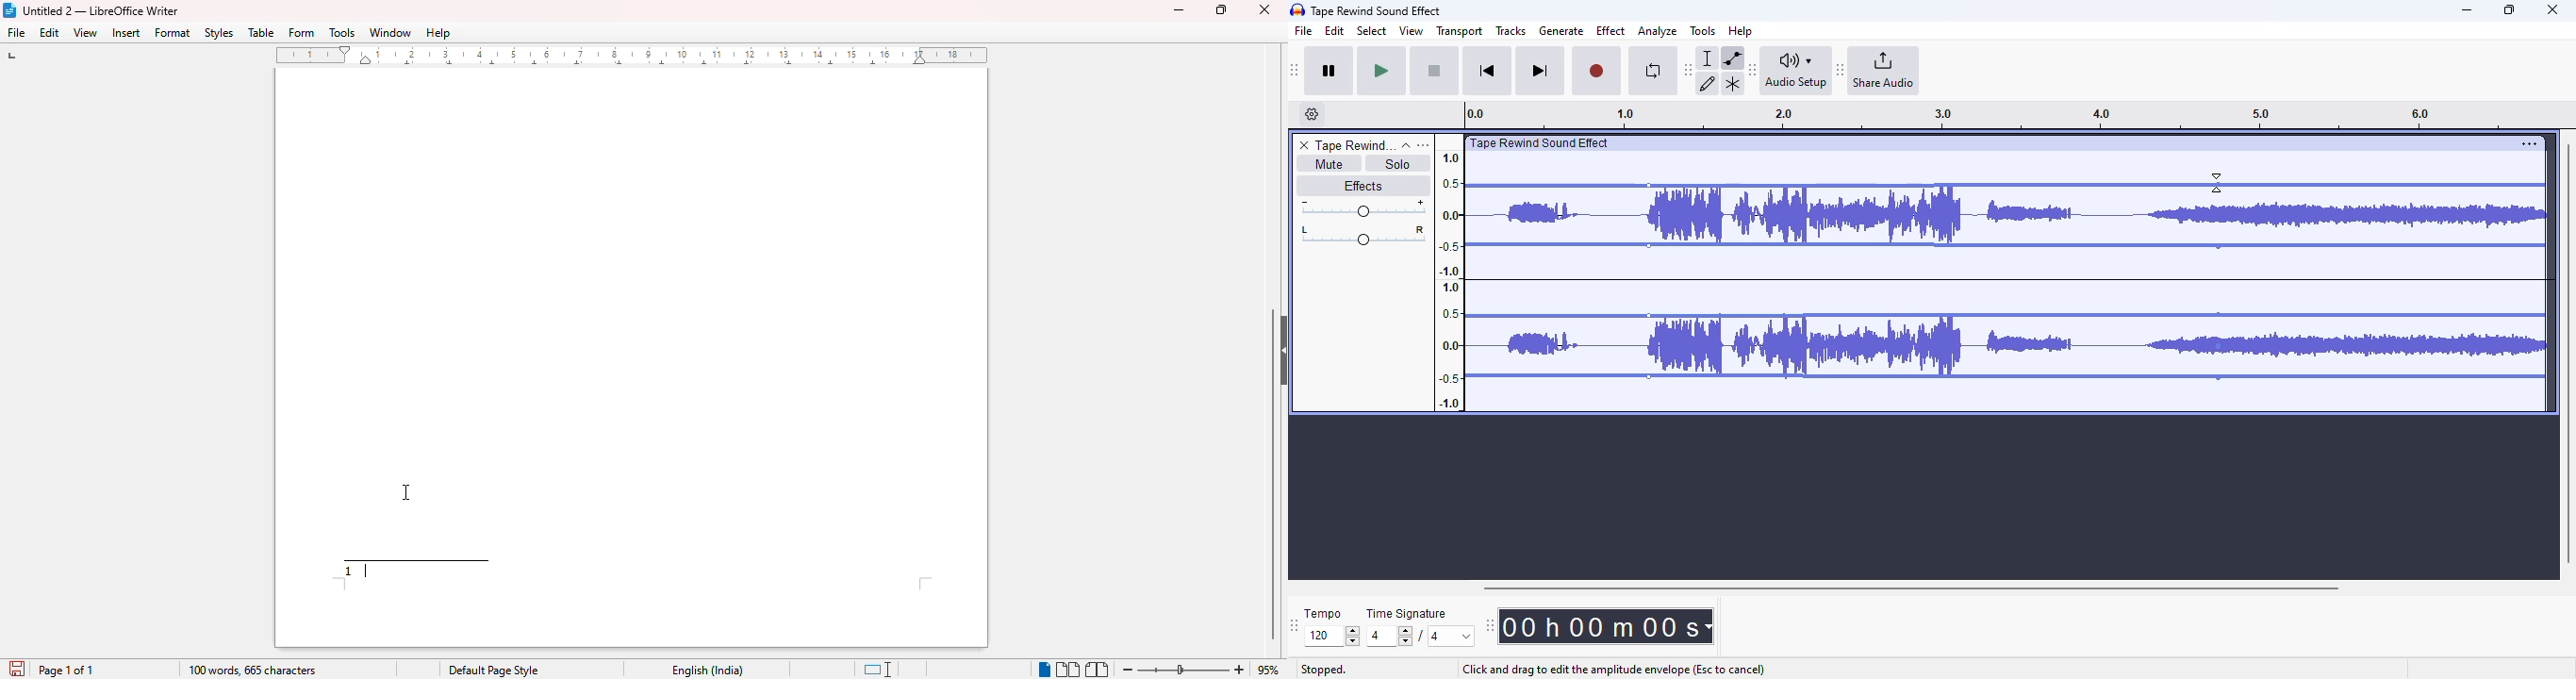 The image size is (2576, 700). I want to click on Move audacity share audio toolbar, so click(1841, 71).